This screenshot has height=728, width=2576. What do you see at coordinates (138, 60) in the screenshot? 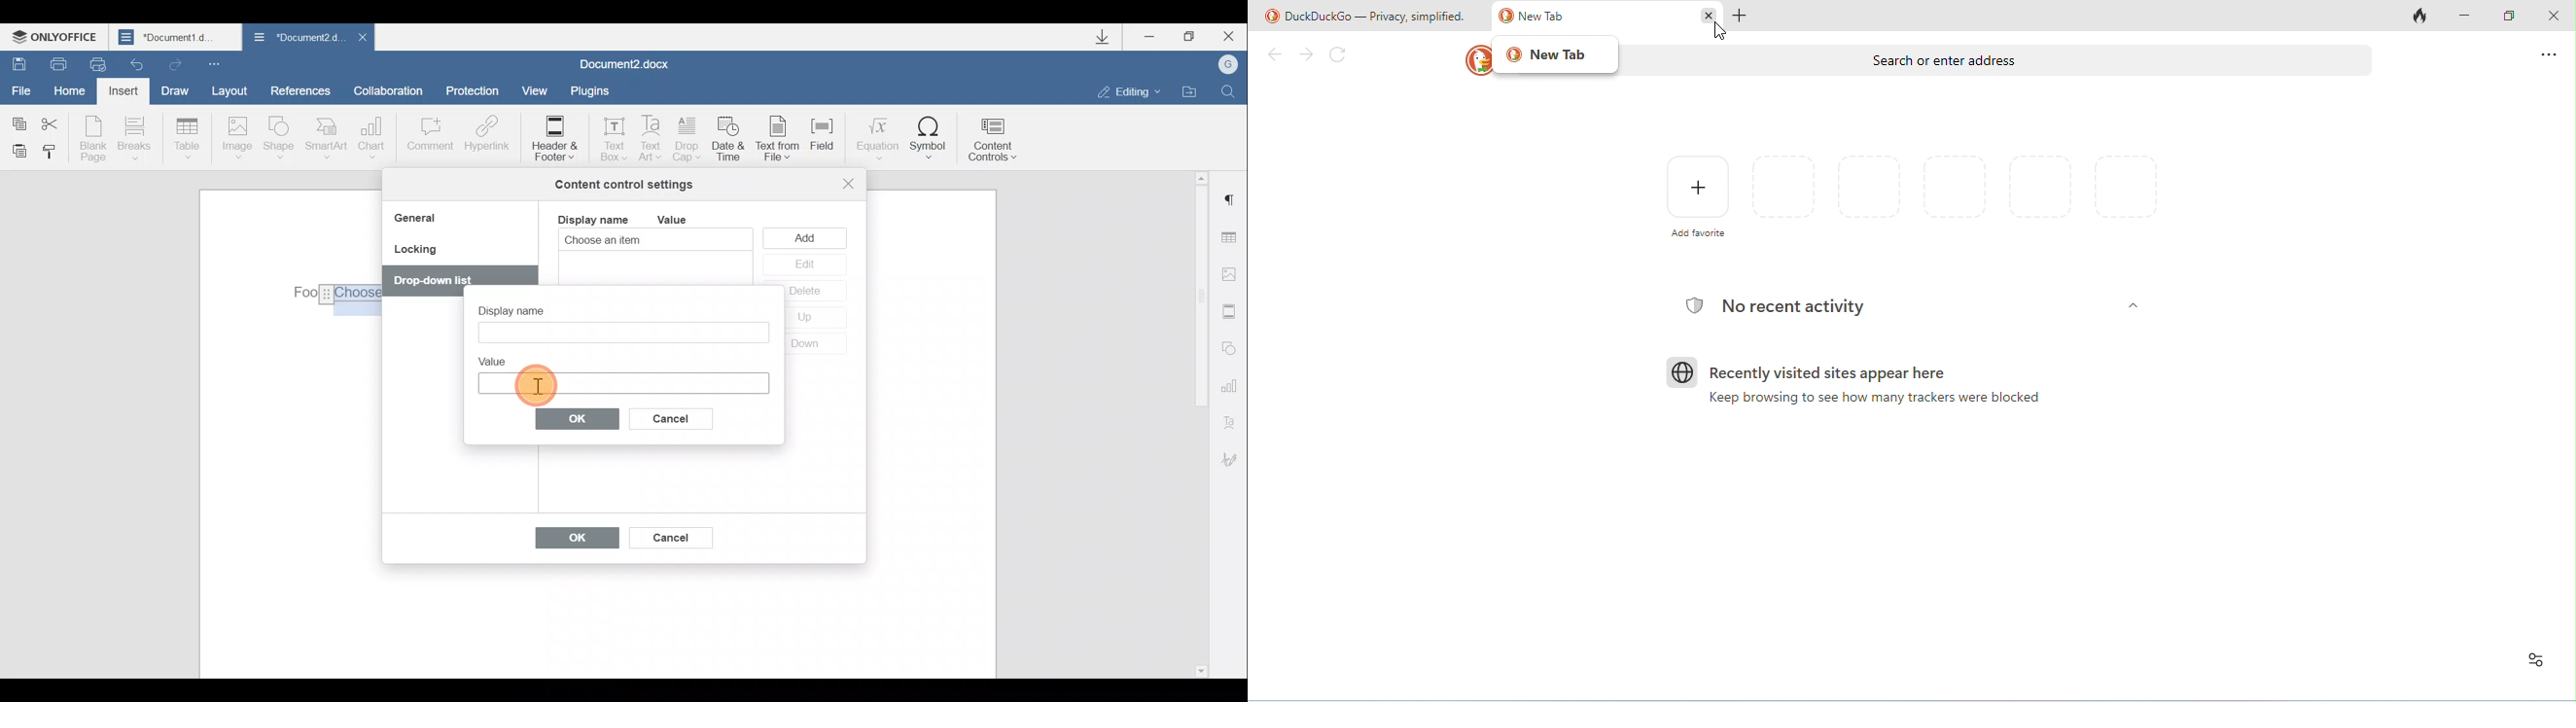
I see `Undo` at bounding box center [138, 60].